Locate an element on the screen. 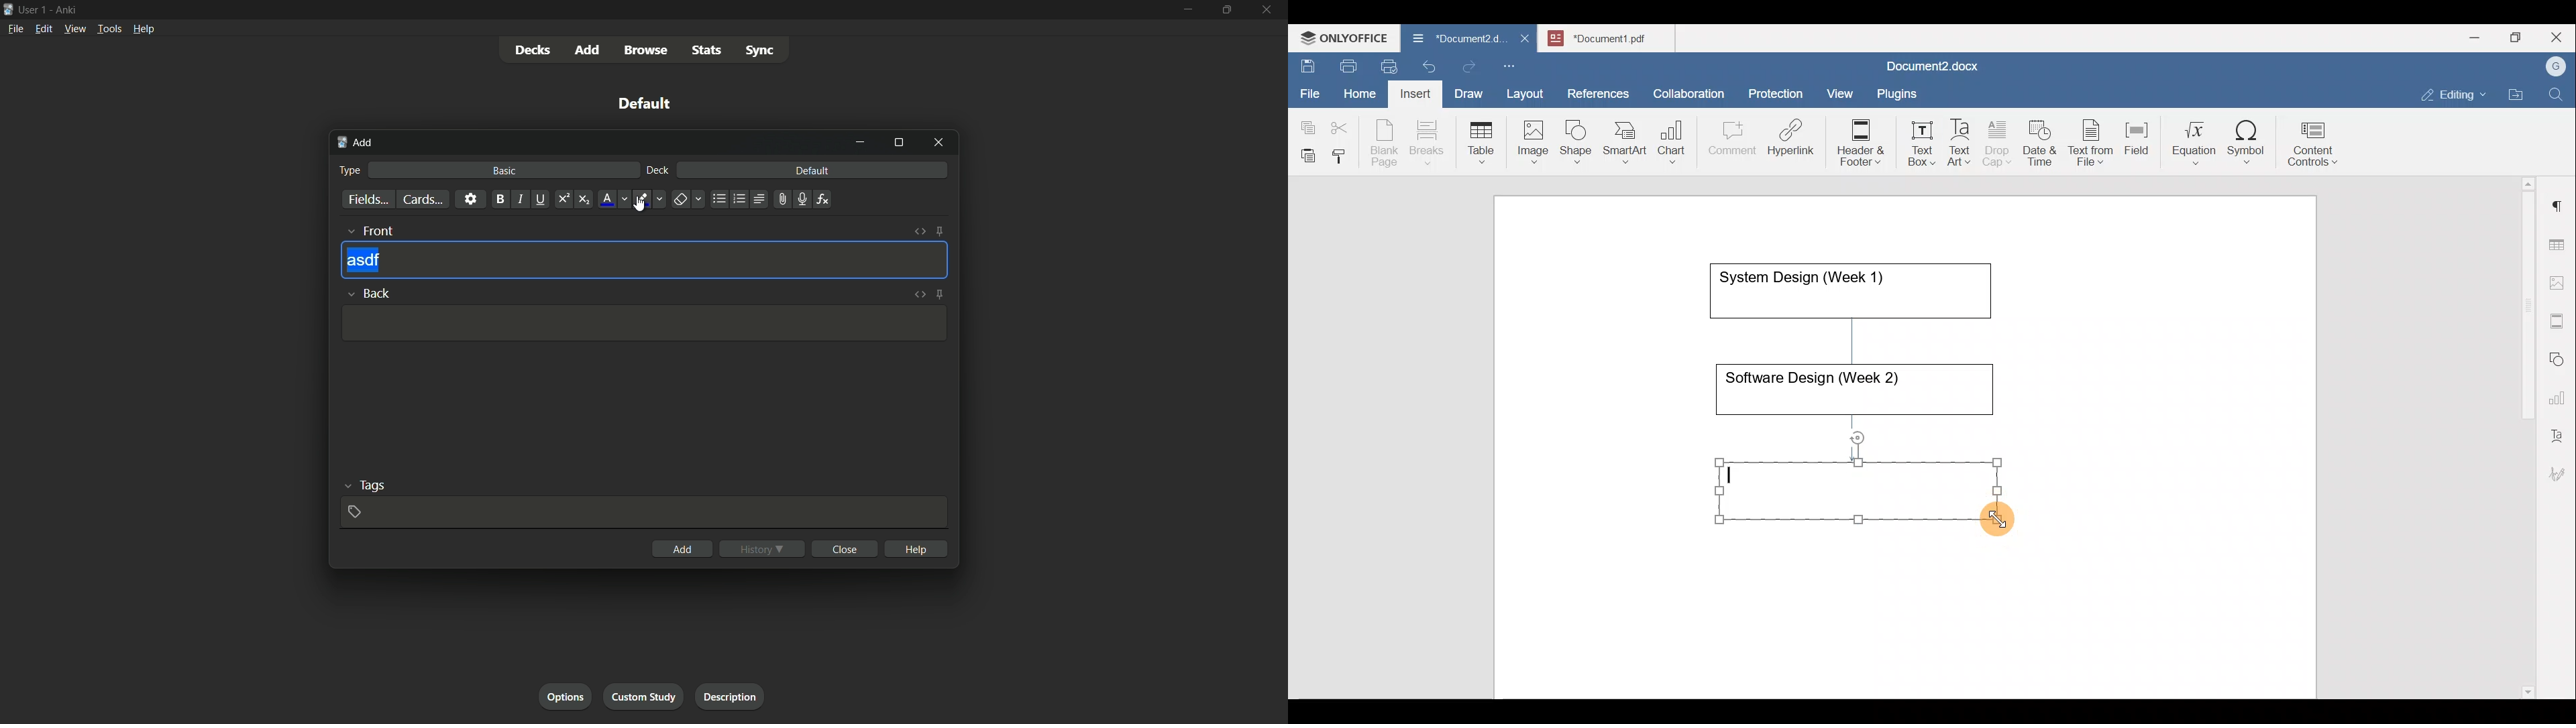 This screenshot has width=2576, height=728. asdf is located at coordinates (364, 261).